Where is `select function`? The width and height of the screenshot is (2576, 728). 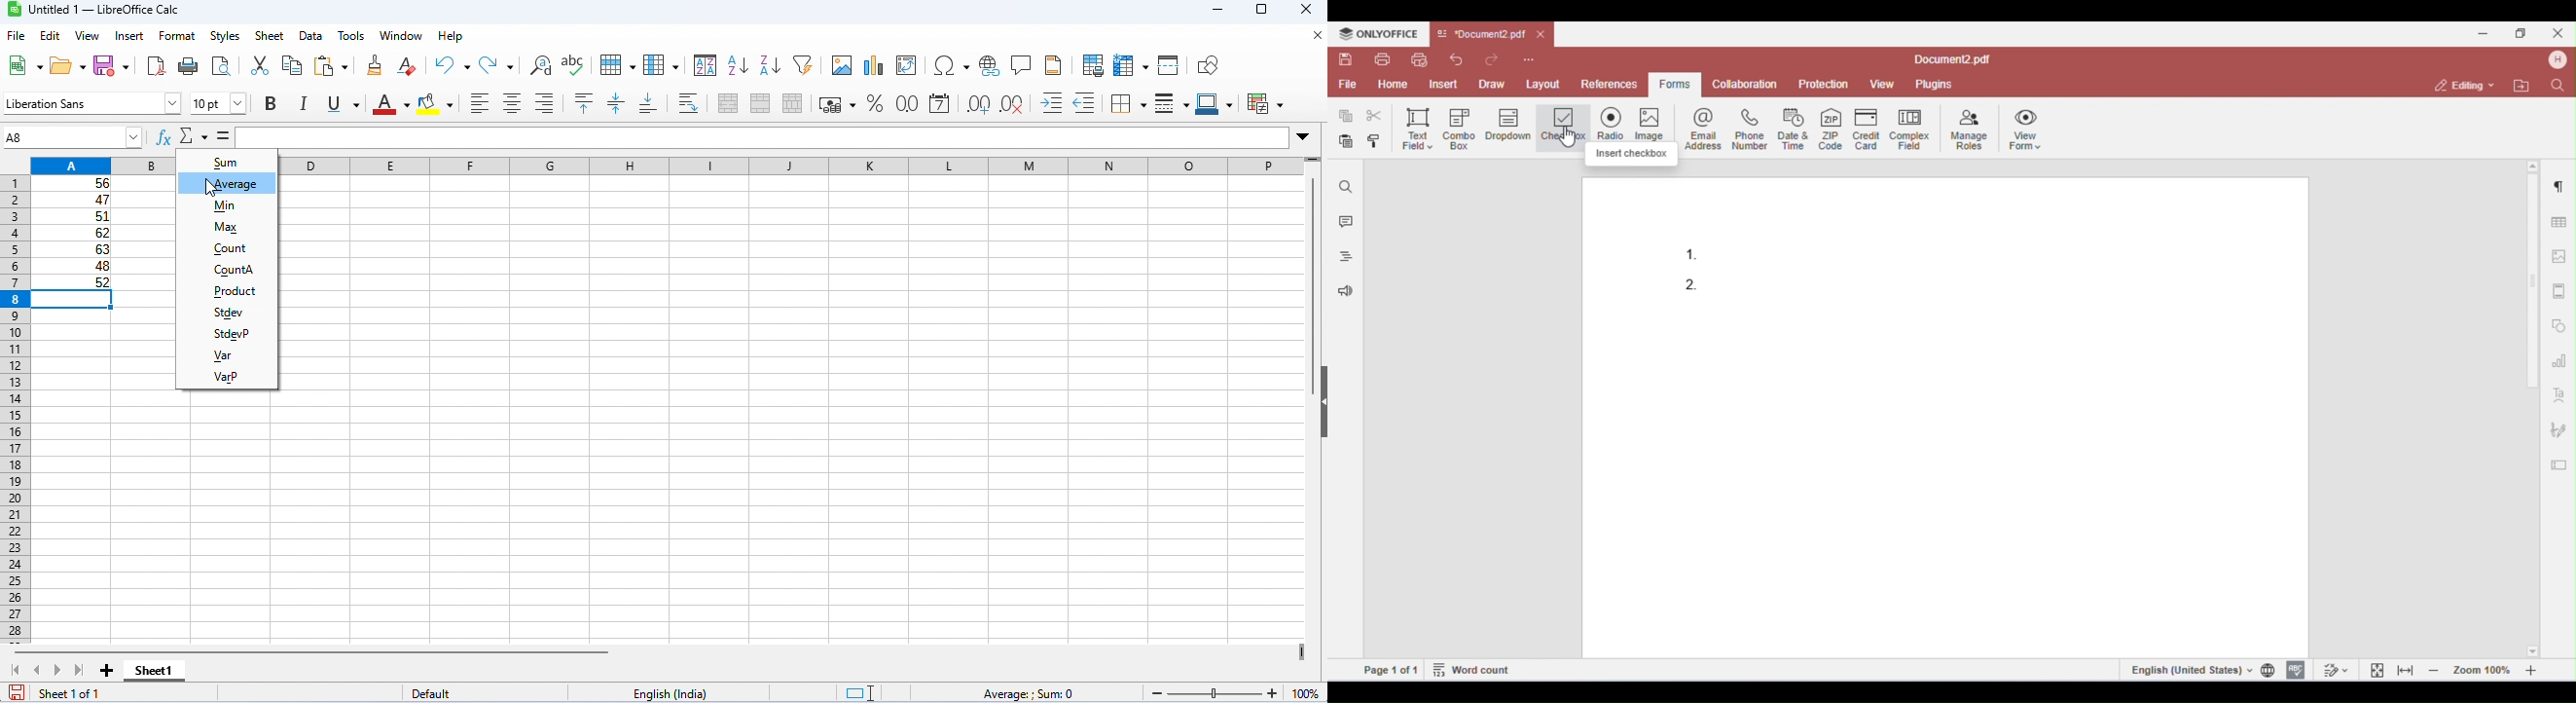
select function is located at coordinates (196, 135).